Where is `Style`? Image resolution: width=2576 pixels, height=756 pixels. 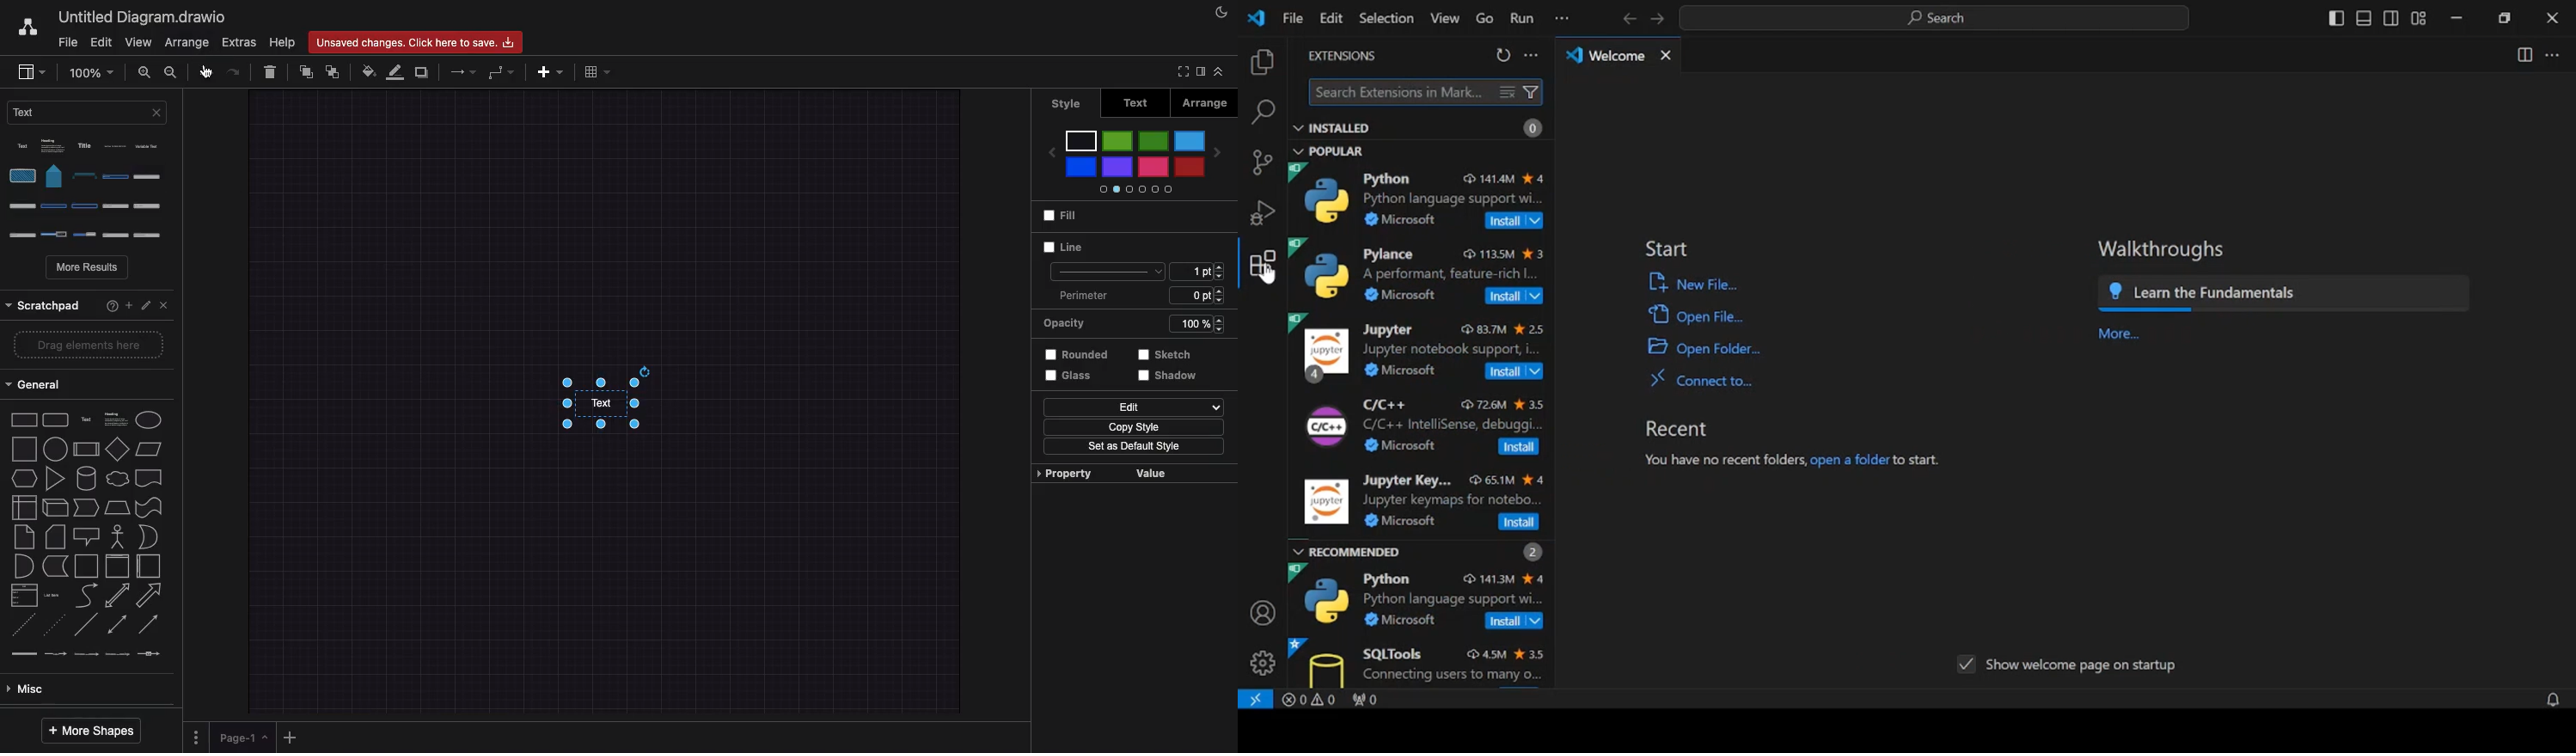
Style is located at coordinates (1105, 272).